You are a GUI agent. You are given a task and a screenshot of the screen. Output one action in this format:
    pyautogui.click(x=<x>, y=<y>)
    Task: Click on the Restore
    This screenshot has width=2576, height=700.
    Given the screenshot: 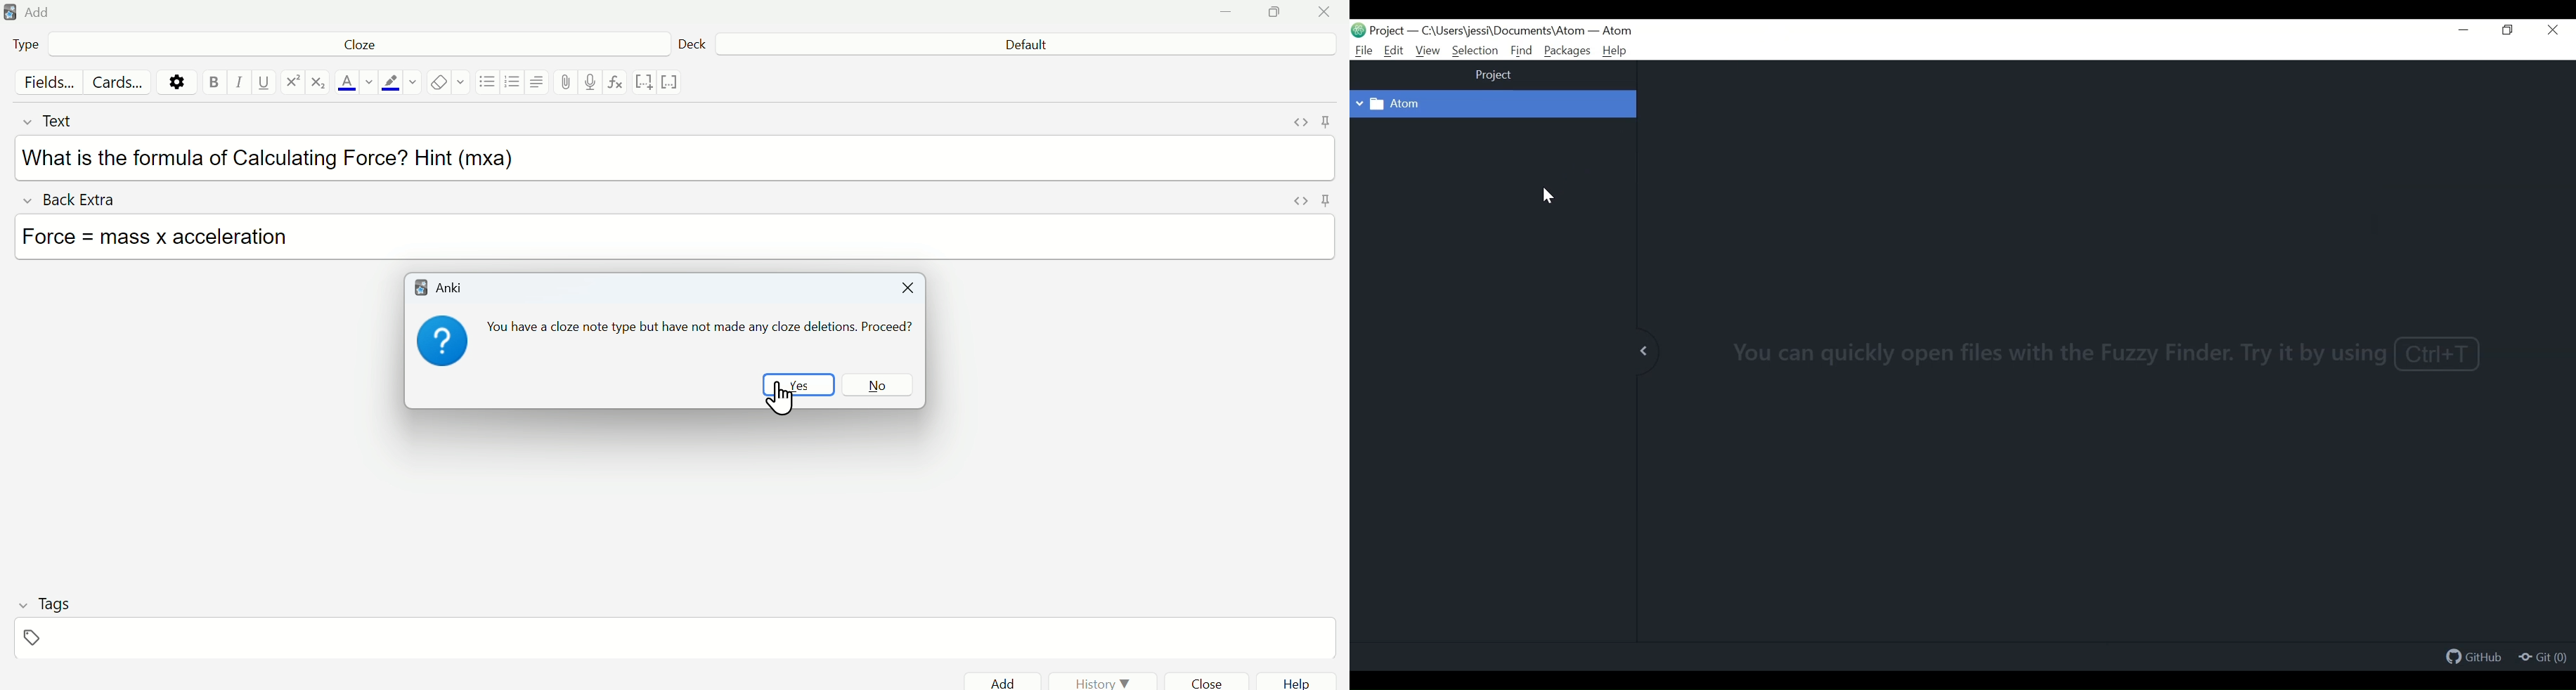 What is the action you would take?
    pyautogui.click(x=2510, y=31)
    